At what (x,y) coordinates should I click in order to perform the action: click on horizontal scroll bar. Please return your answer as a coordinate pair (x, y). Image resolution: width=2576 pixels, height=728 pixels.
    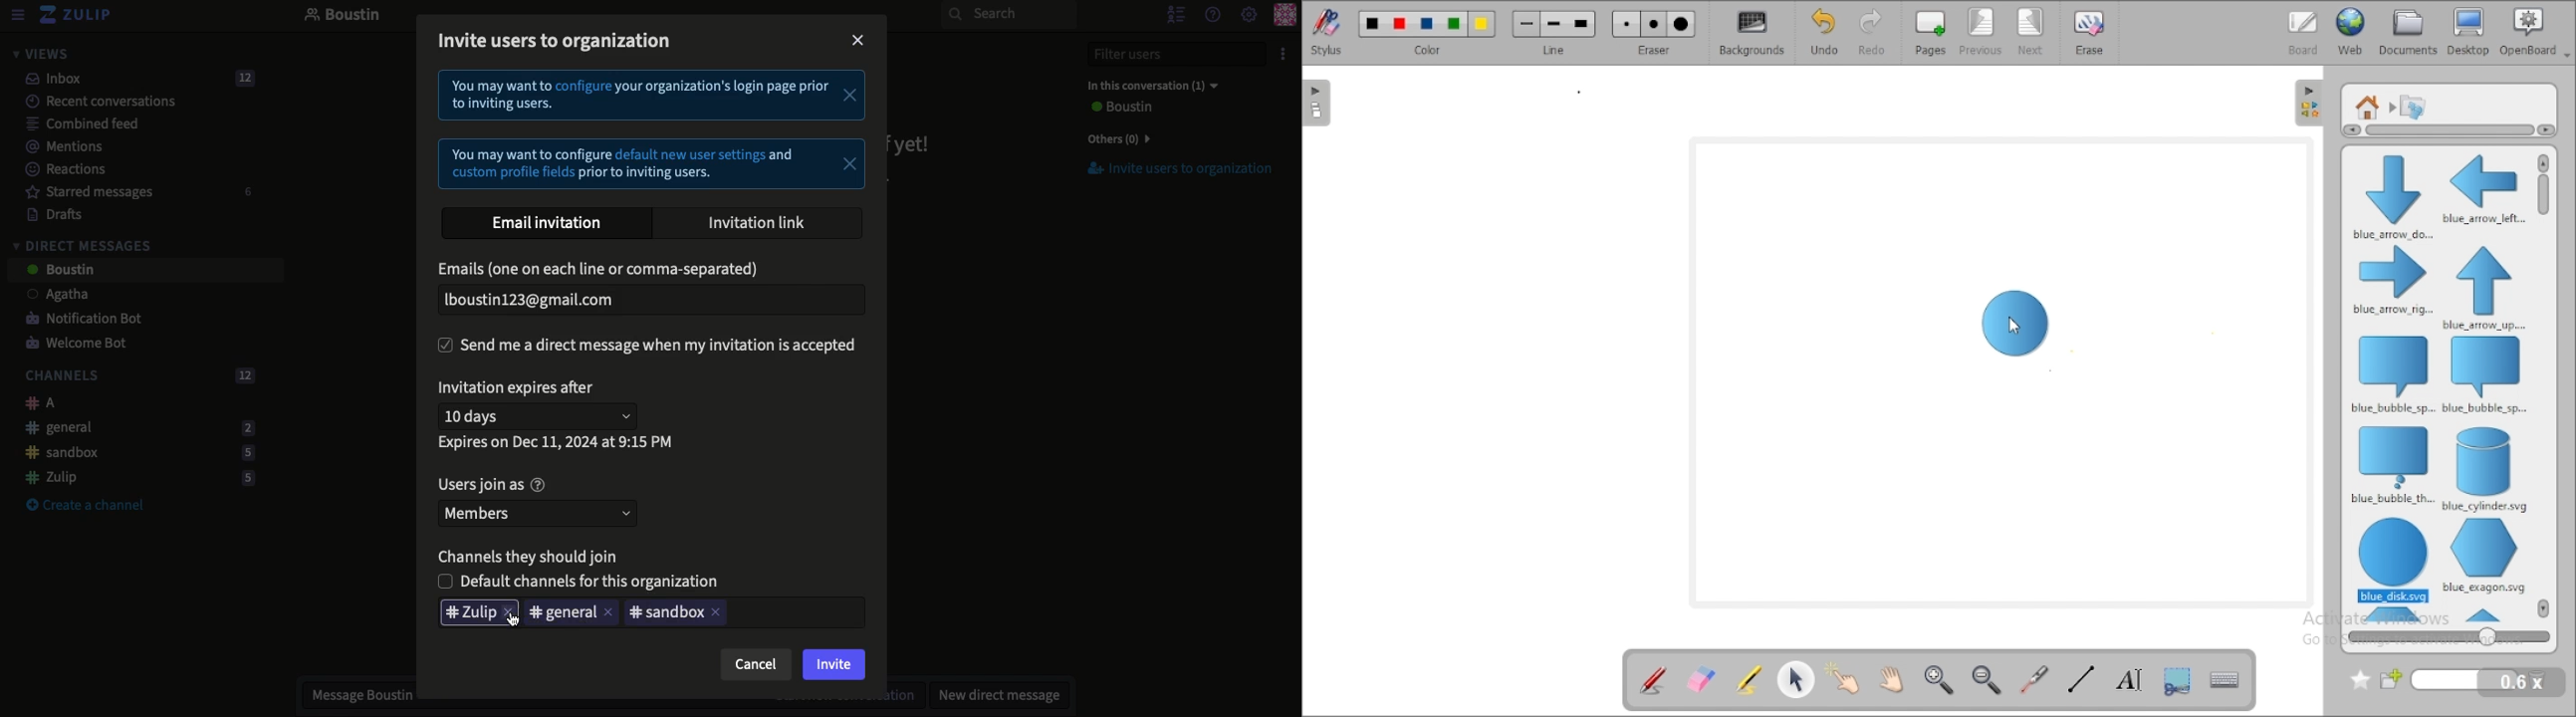
    Looking at the image, I should click on (2445, 130).